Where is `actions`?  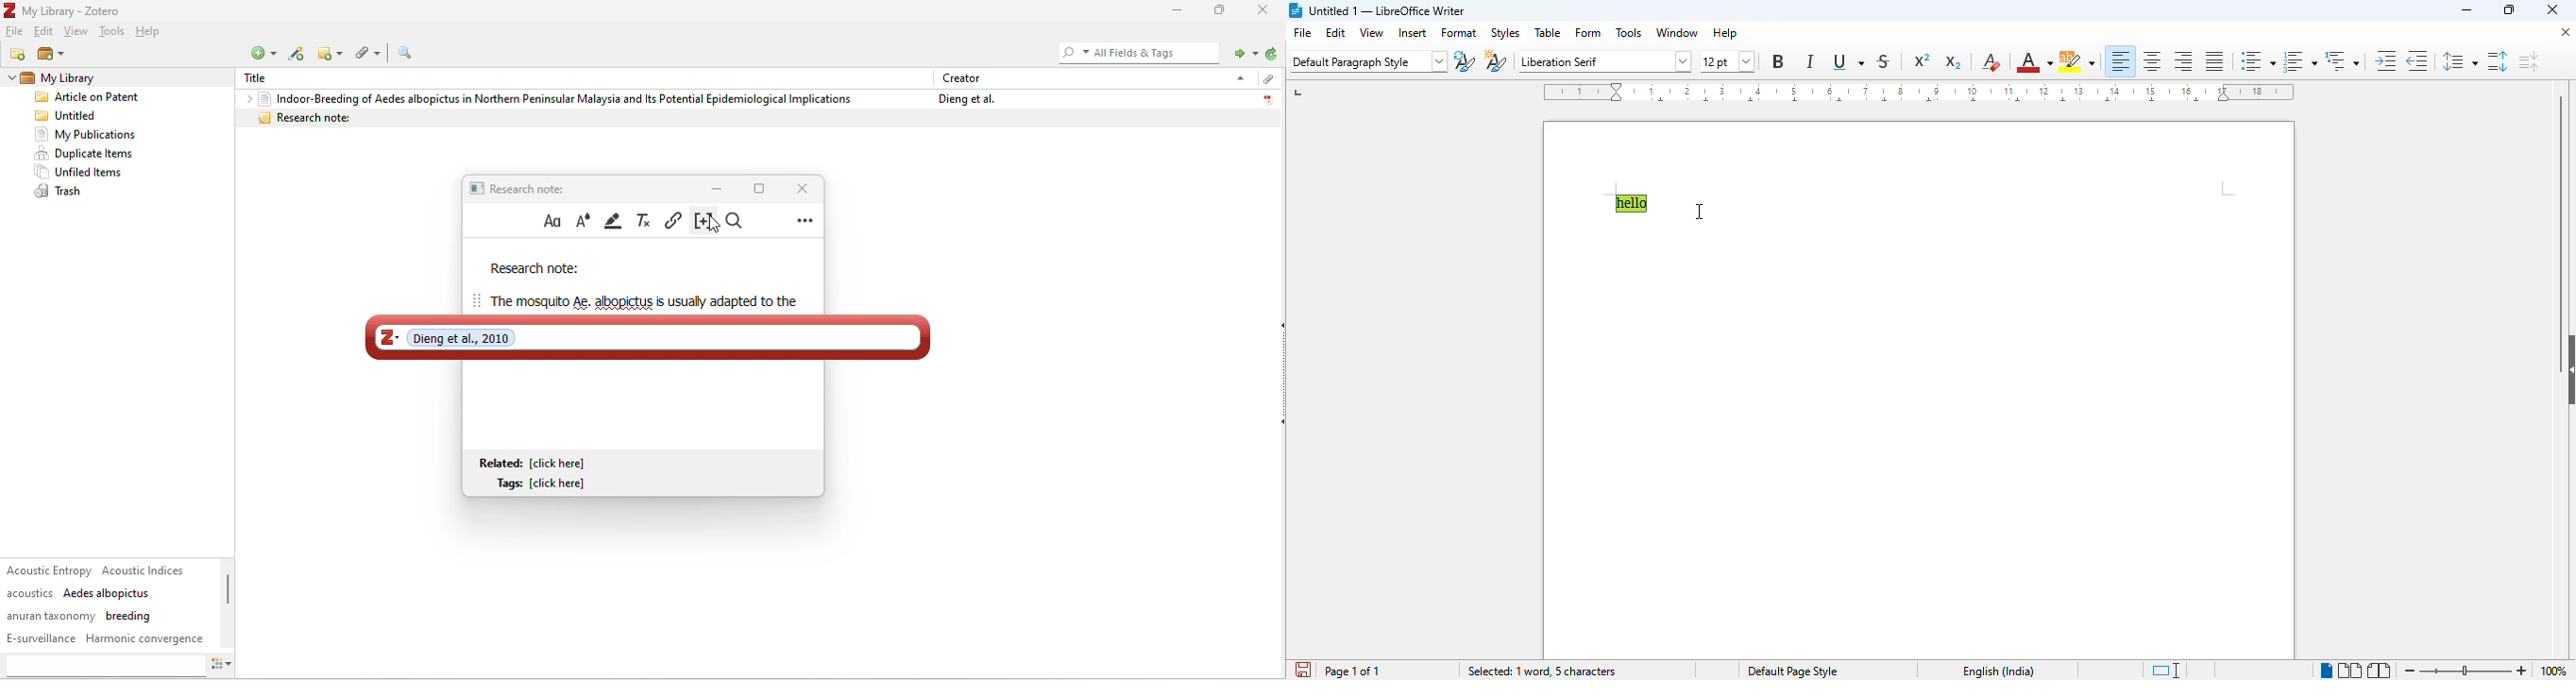 actions is located at coordinates (222, 667).